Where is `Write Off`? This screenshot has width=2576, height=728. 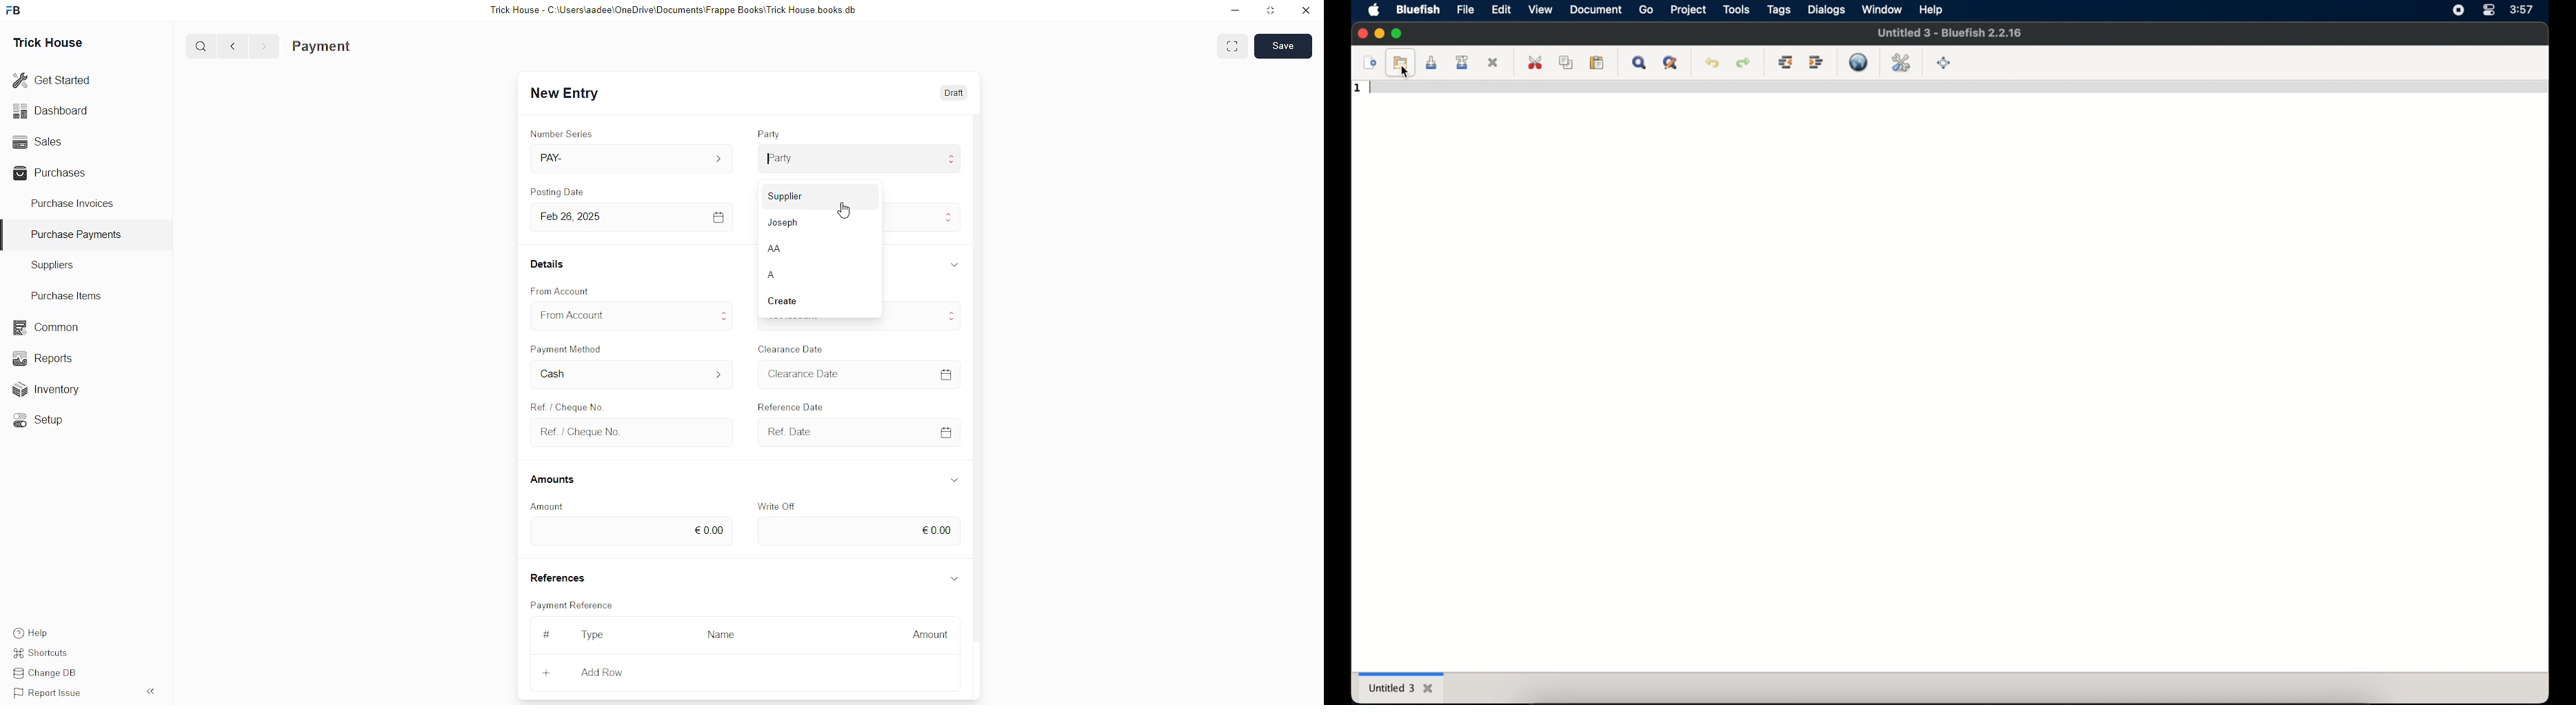 Write Off is located at coordinates (777, 503).